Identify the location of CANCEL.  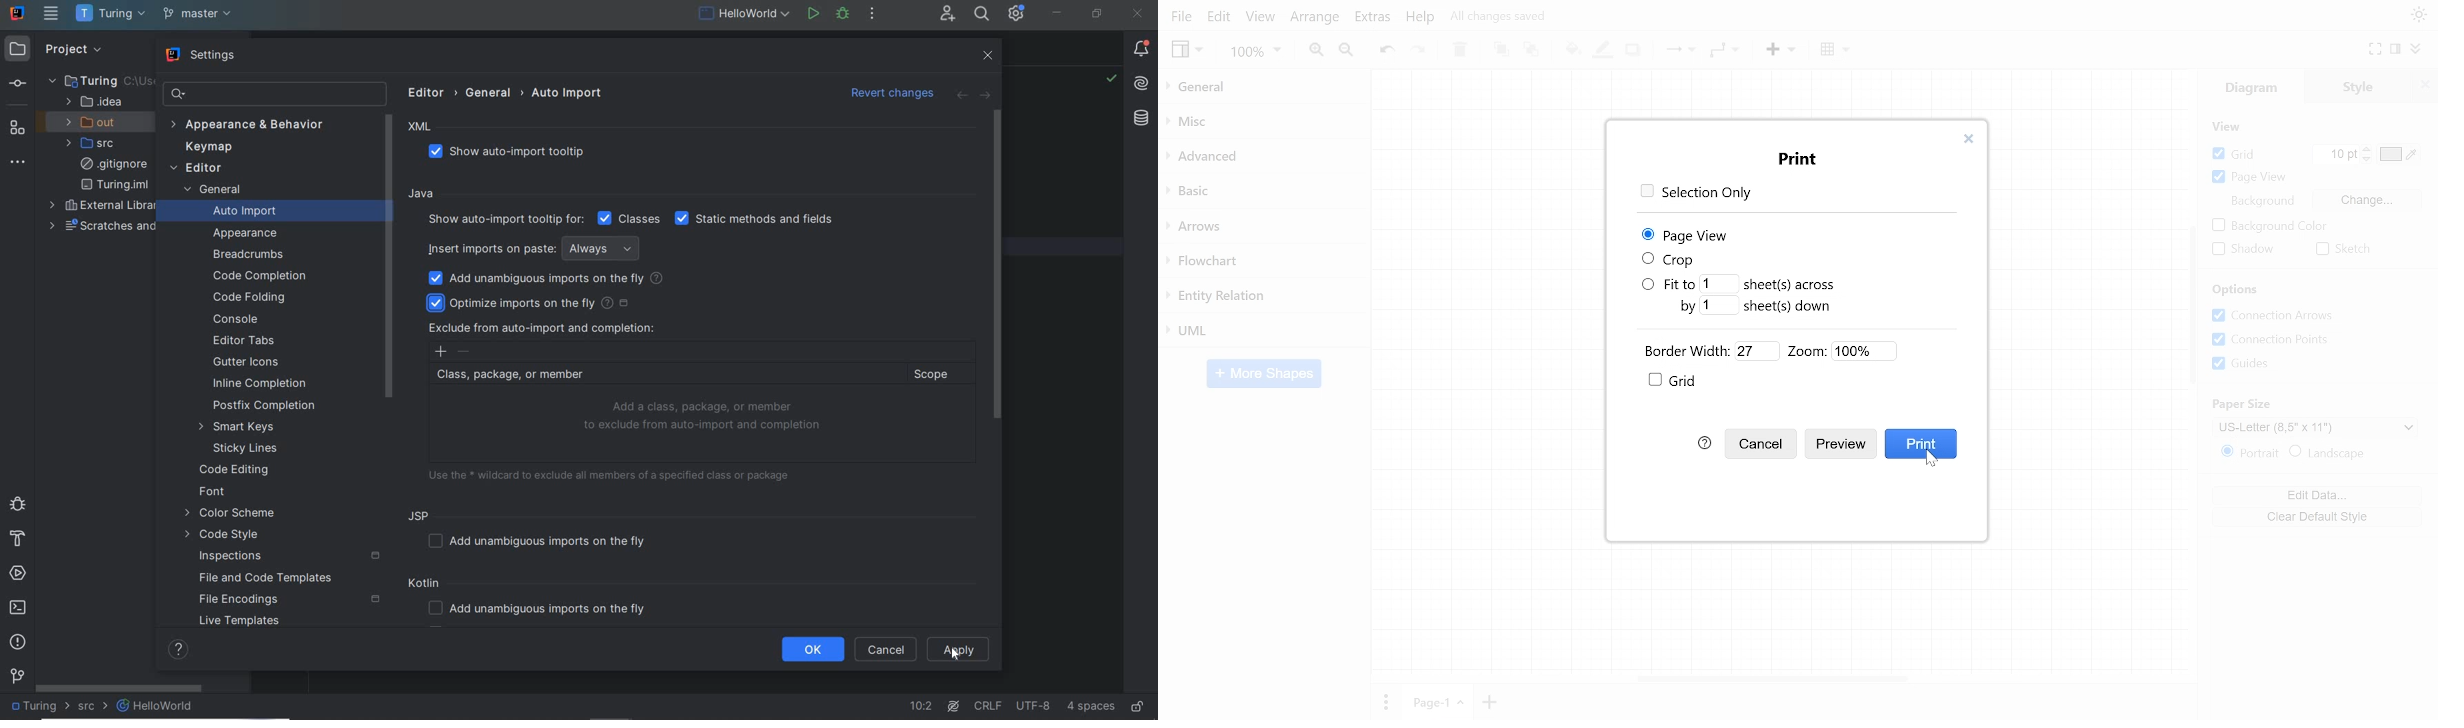
(886, 650).